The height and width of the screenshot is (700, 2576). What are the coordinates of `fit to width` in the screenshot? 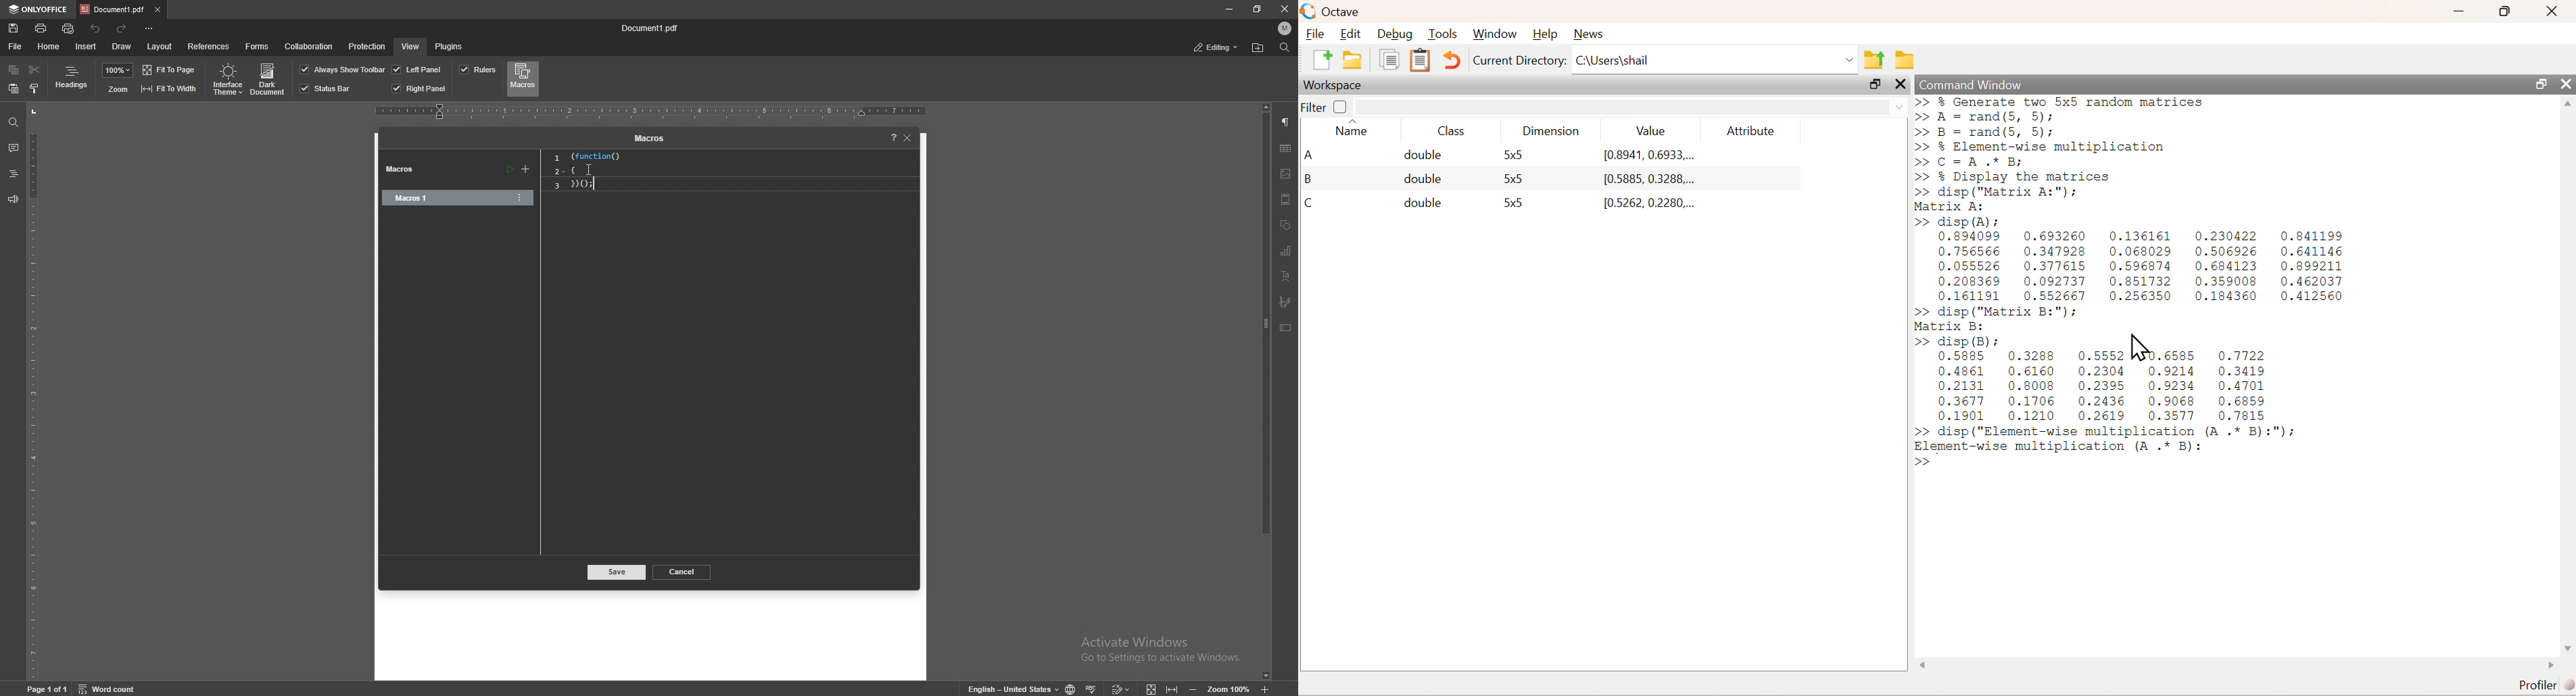 It's located at (168, 88).